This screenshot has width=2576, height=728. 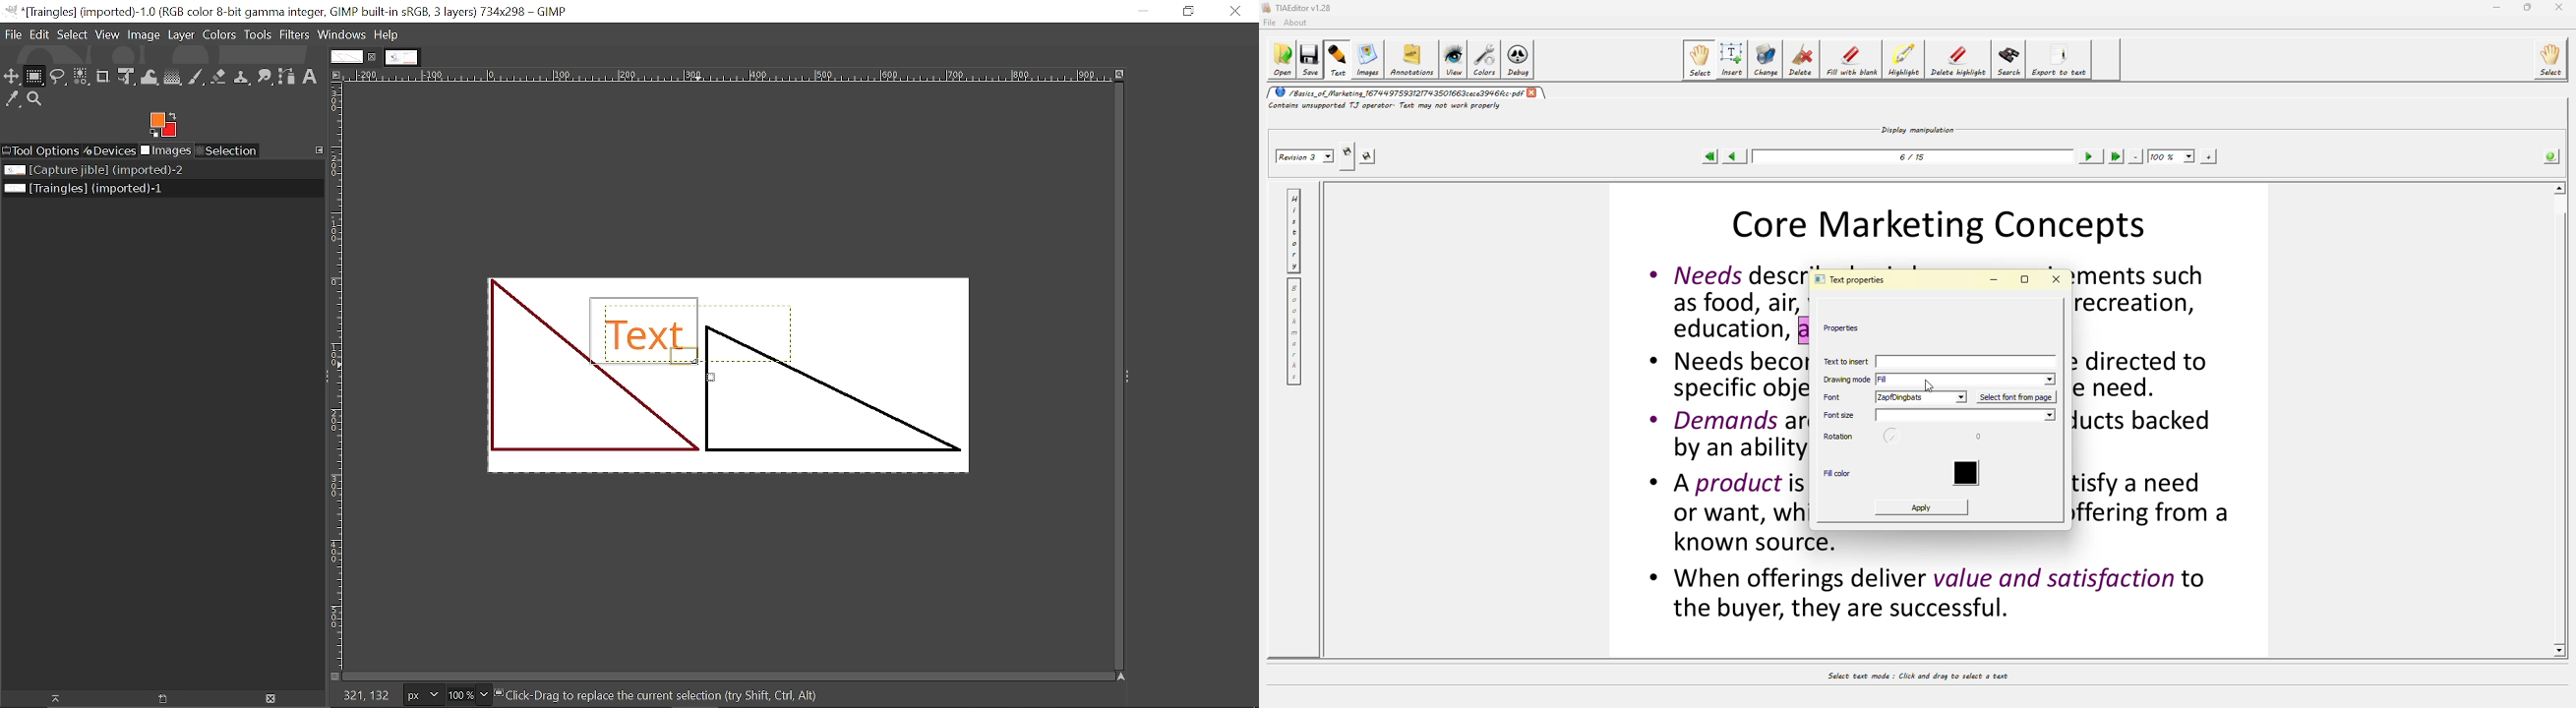 I want to click on Close current tab, so click(x=373, y=56).